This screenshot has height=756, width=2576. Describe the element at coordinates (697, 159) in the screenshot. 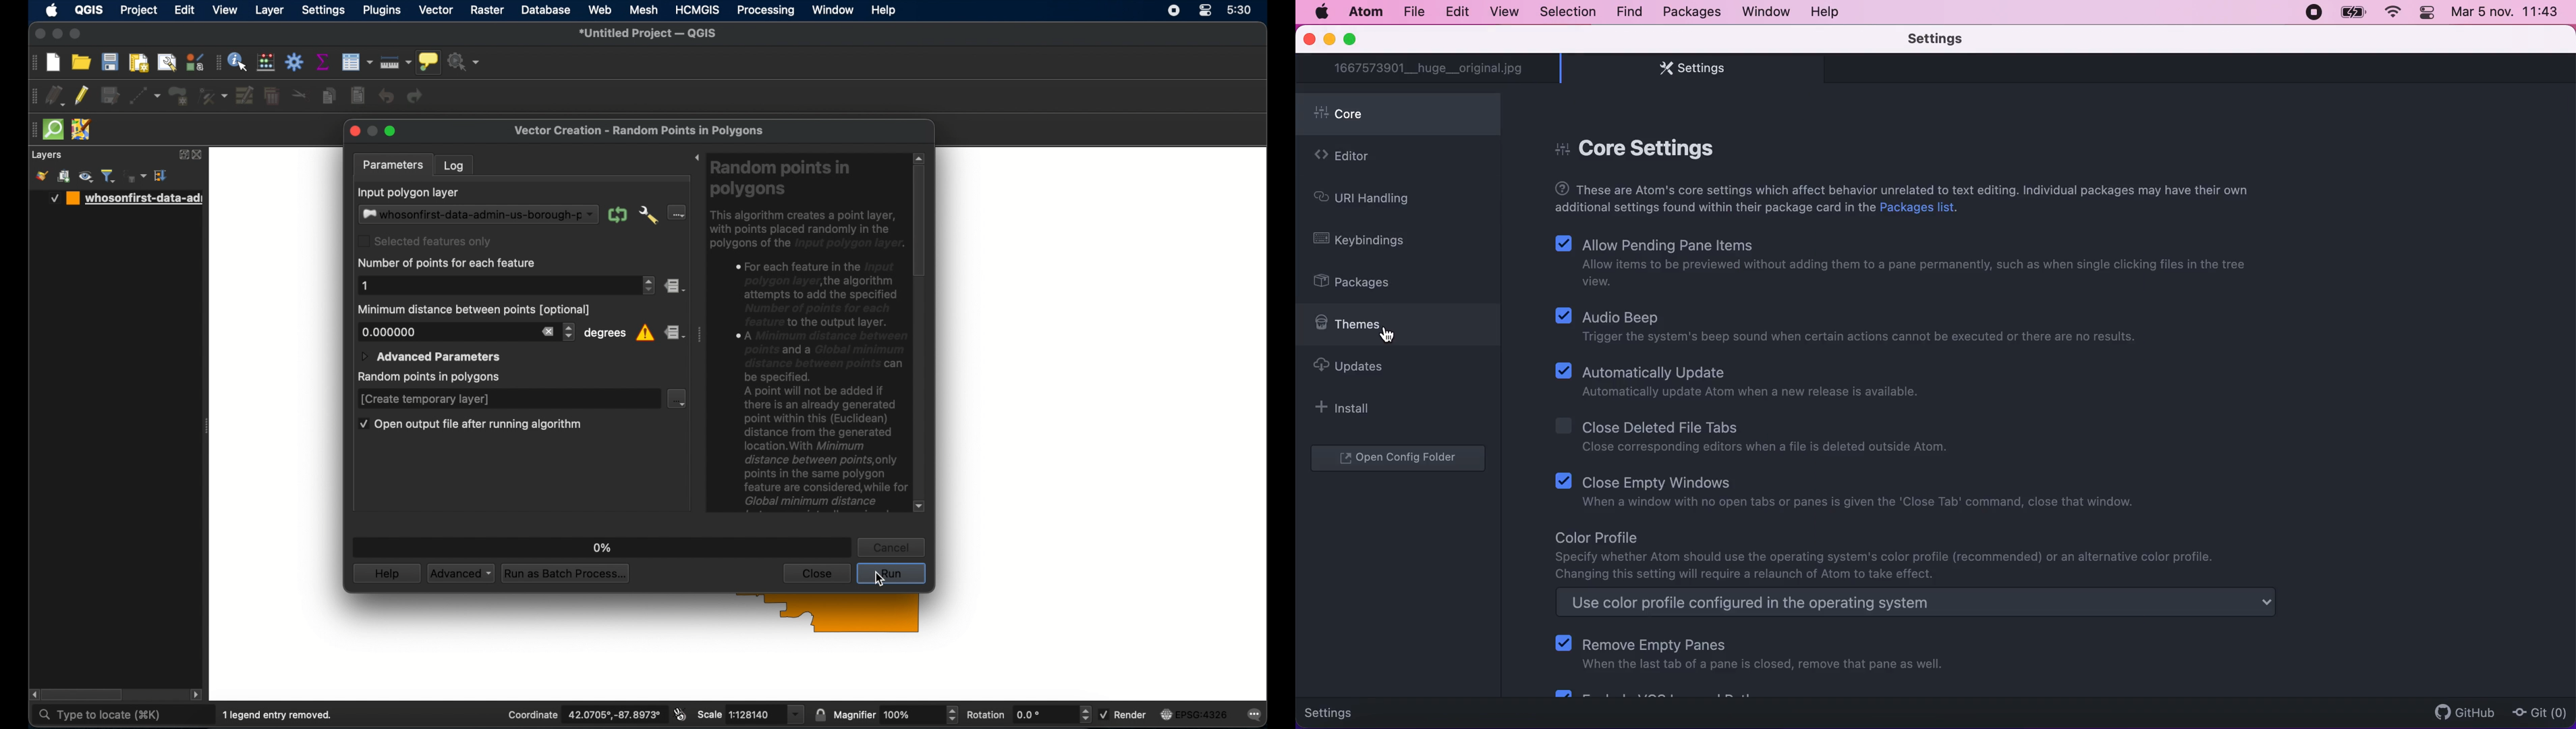

I see `expand` at that location.